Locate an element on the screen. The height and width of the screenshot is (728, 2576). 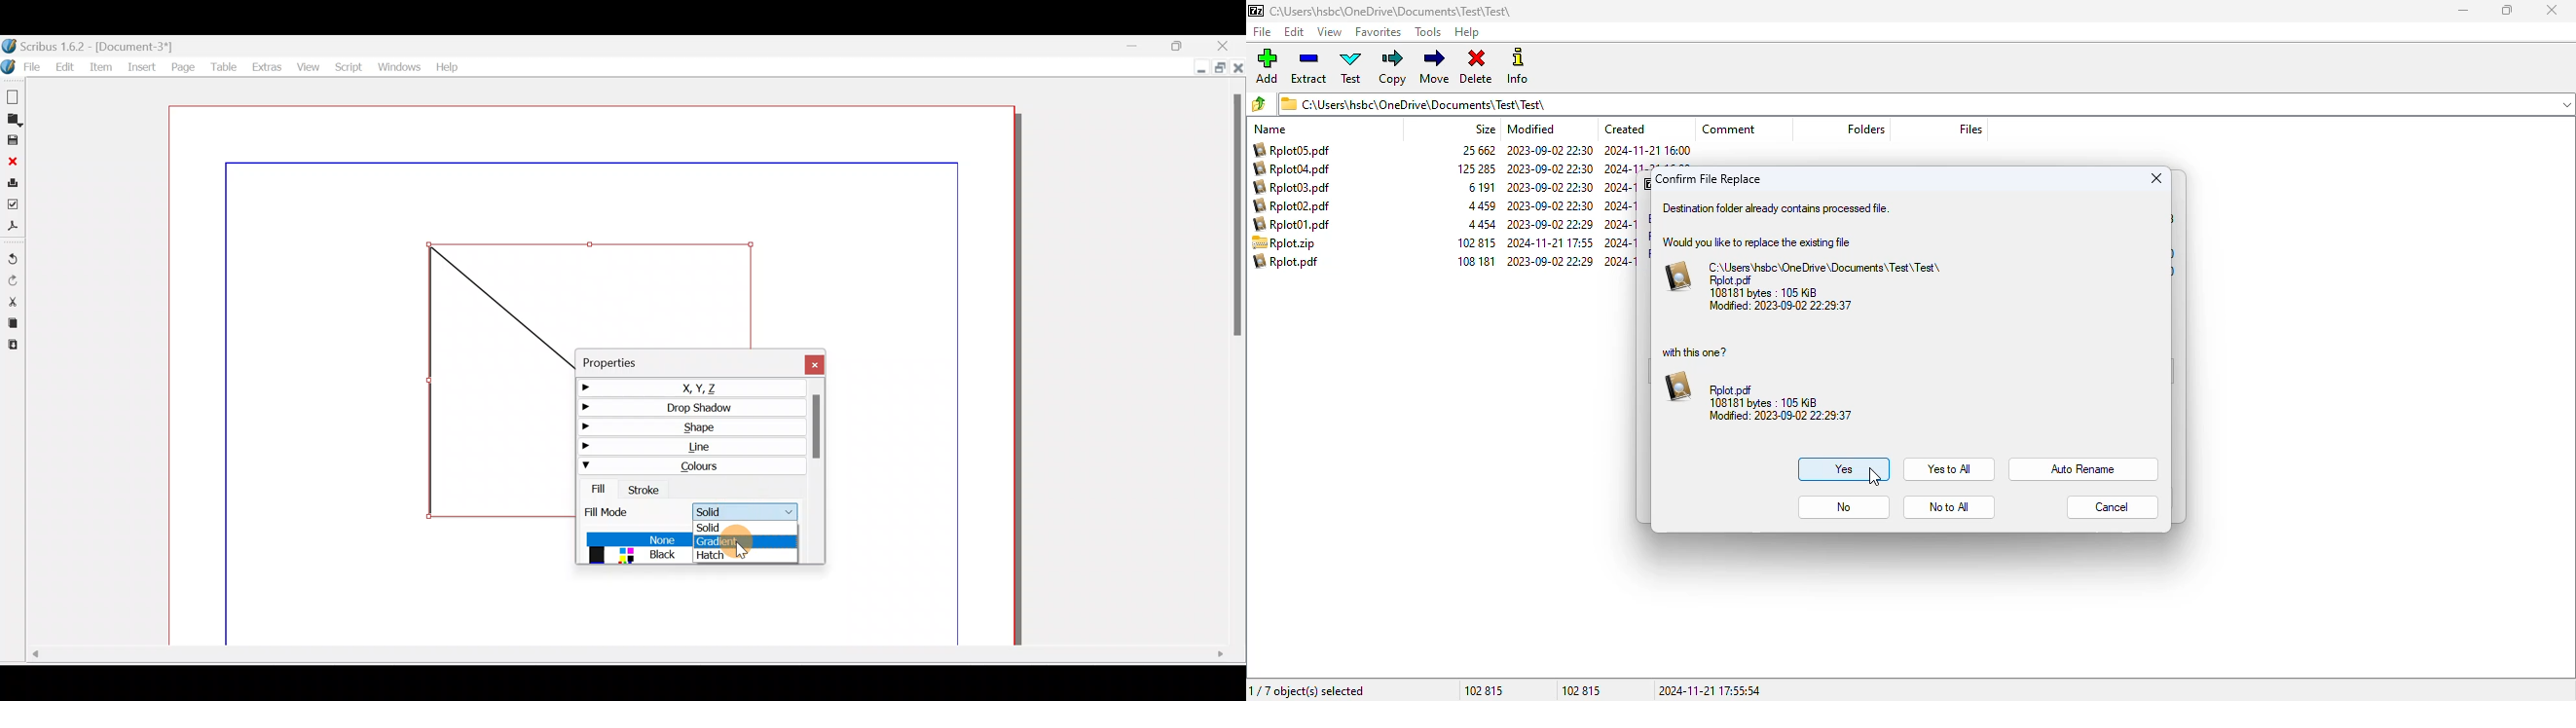
2023-09-02 22:30 is located at coordinates (1550, 150).